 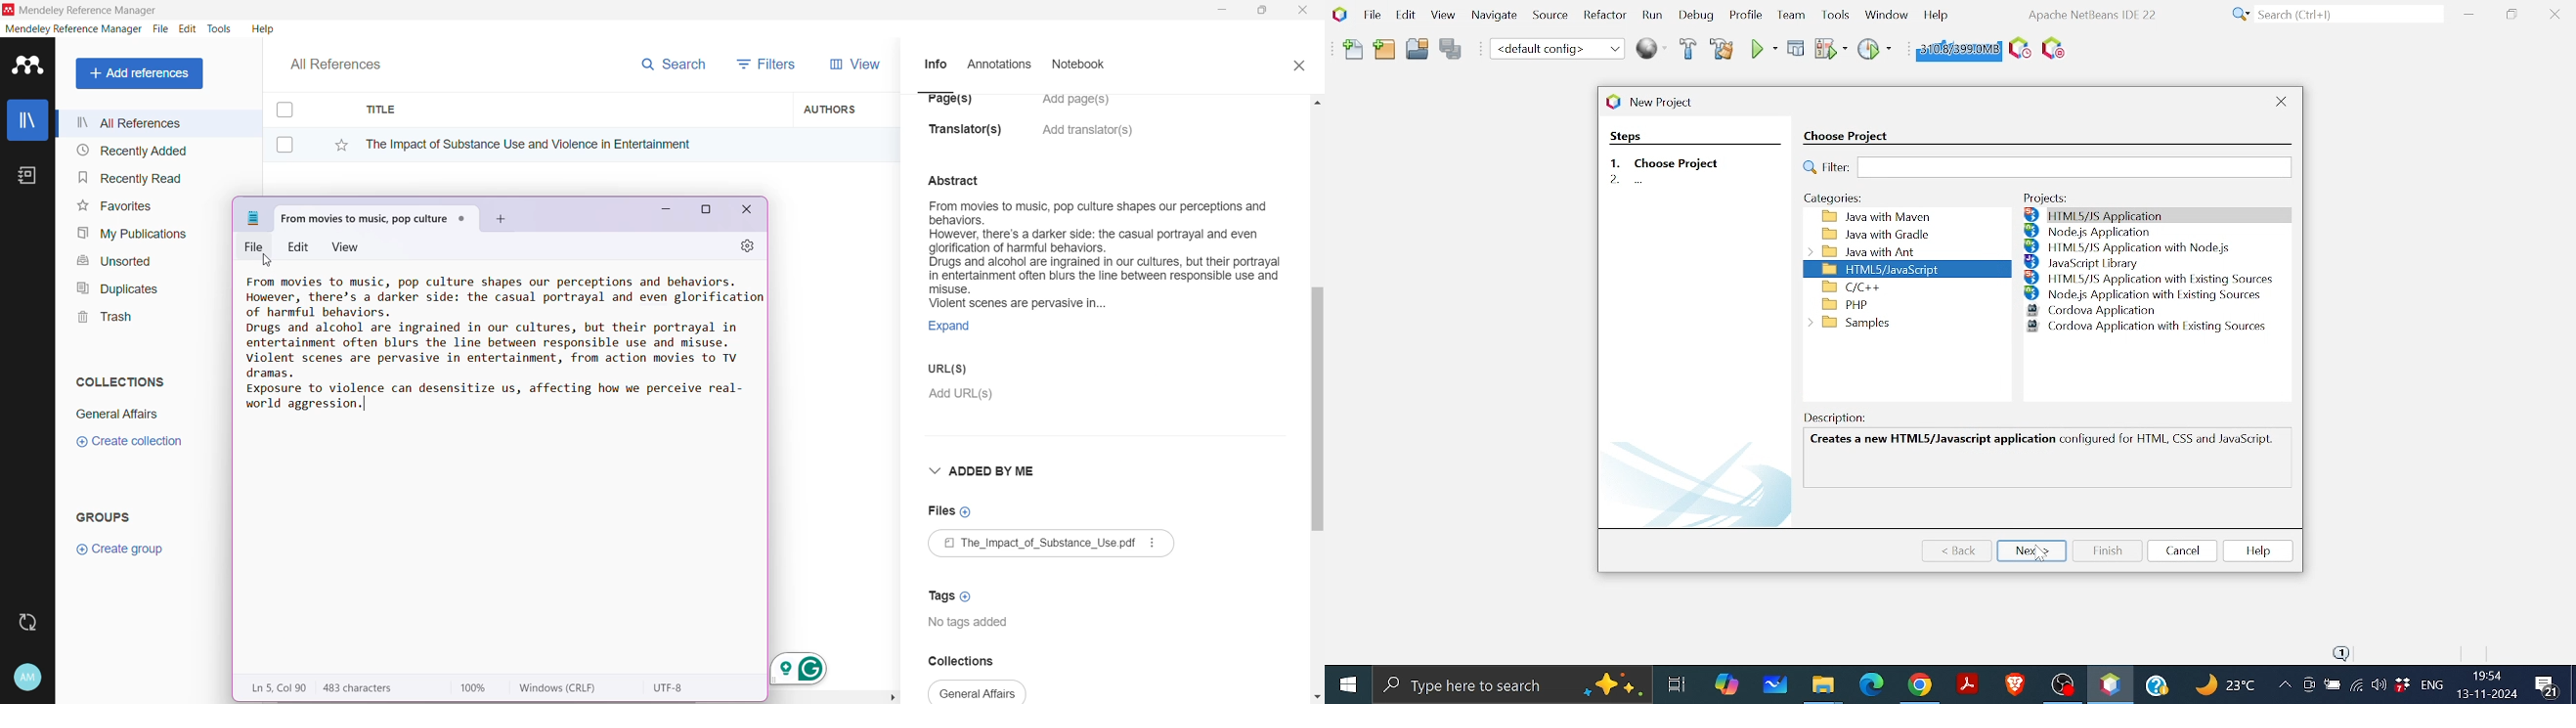 What do you see at coordinates (2511, 14) in the screenshot?
I see `Restore down` at bounding box center [2511, 14].